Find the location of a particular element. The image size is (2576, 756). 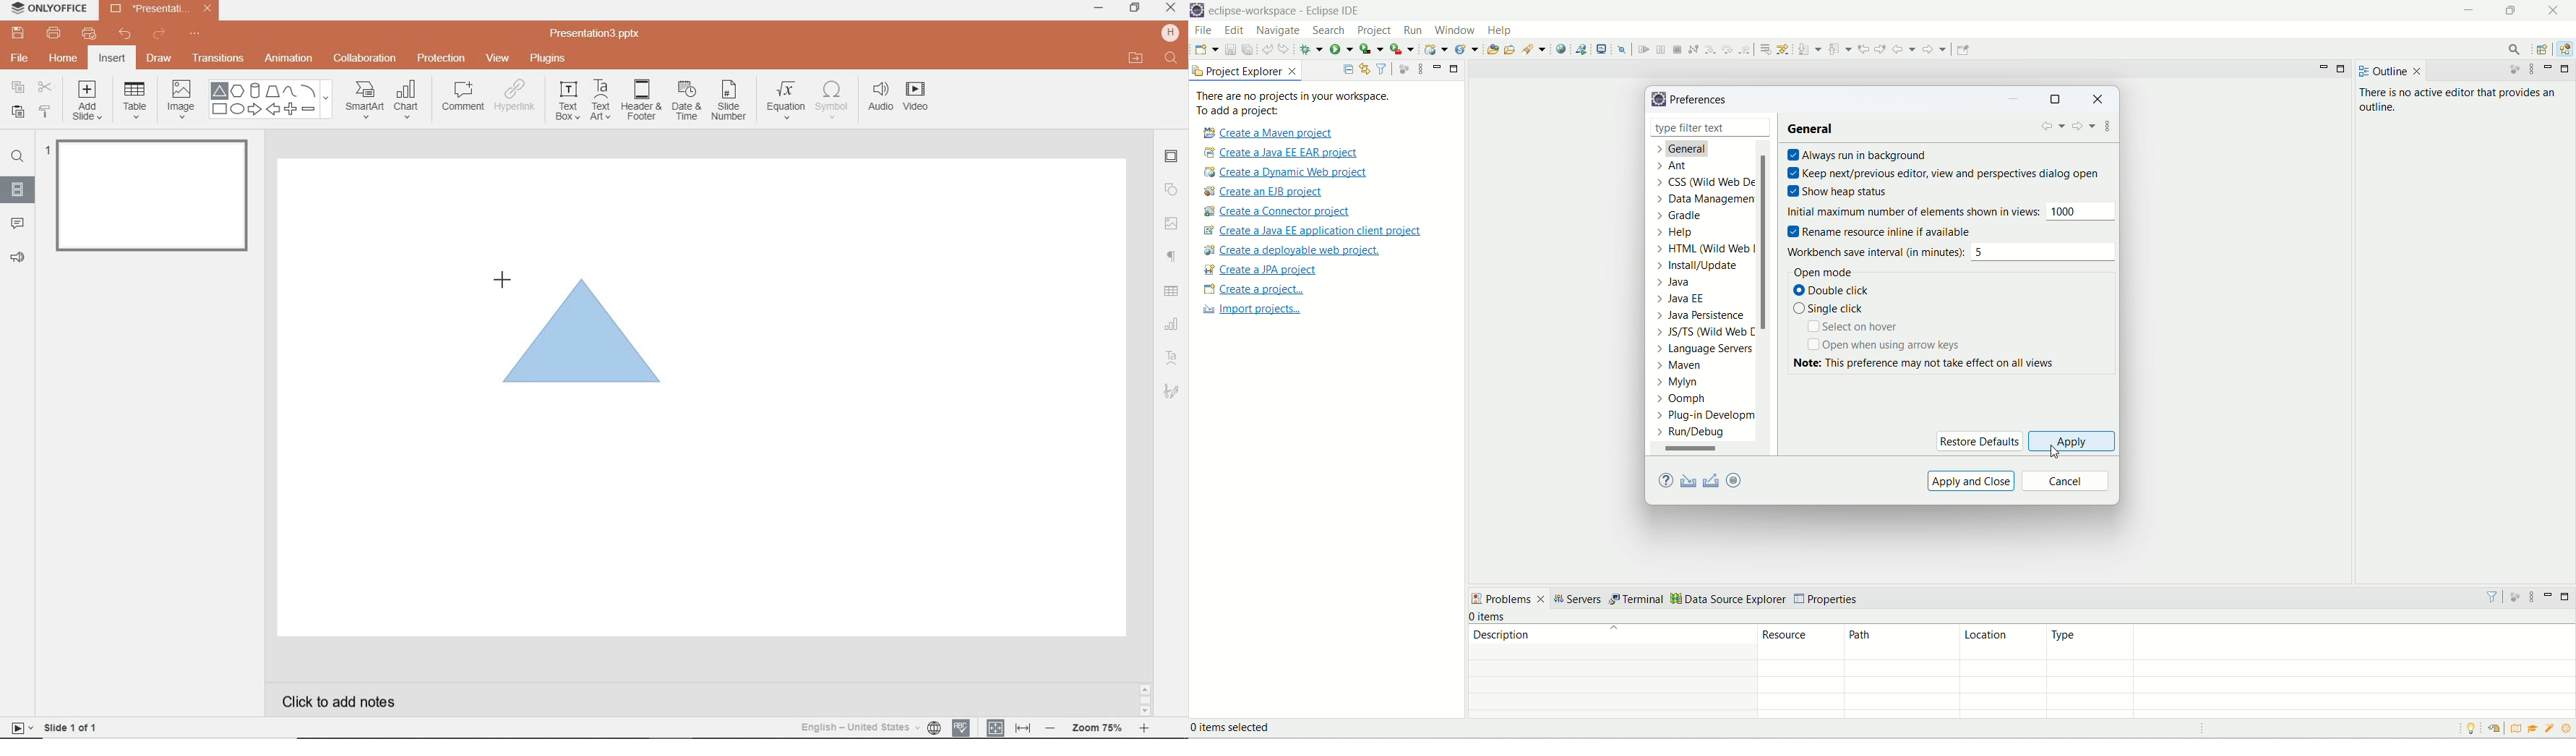

MINIMIZE is located at coordinates (1098, 8).